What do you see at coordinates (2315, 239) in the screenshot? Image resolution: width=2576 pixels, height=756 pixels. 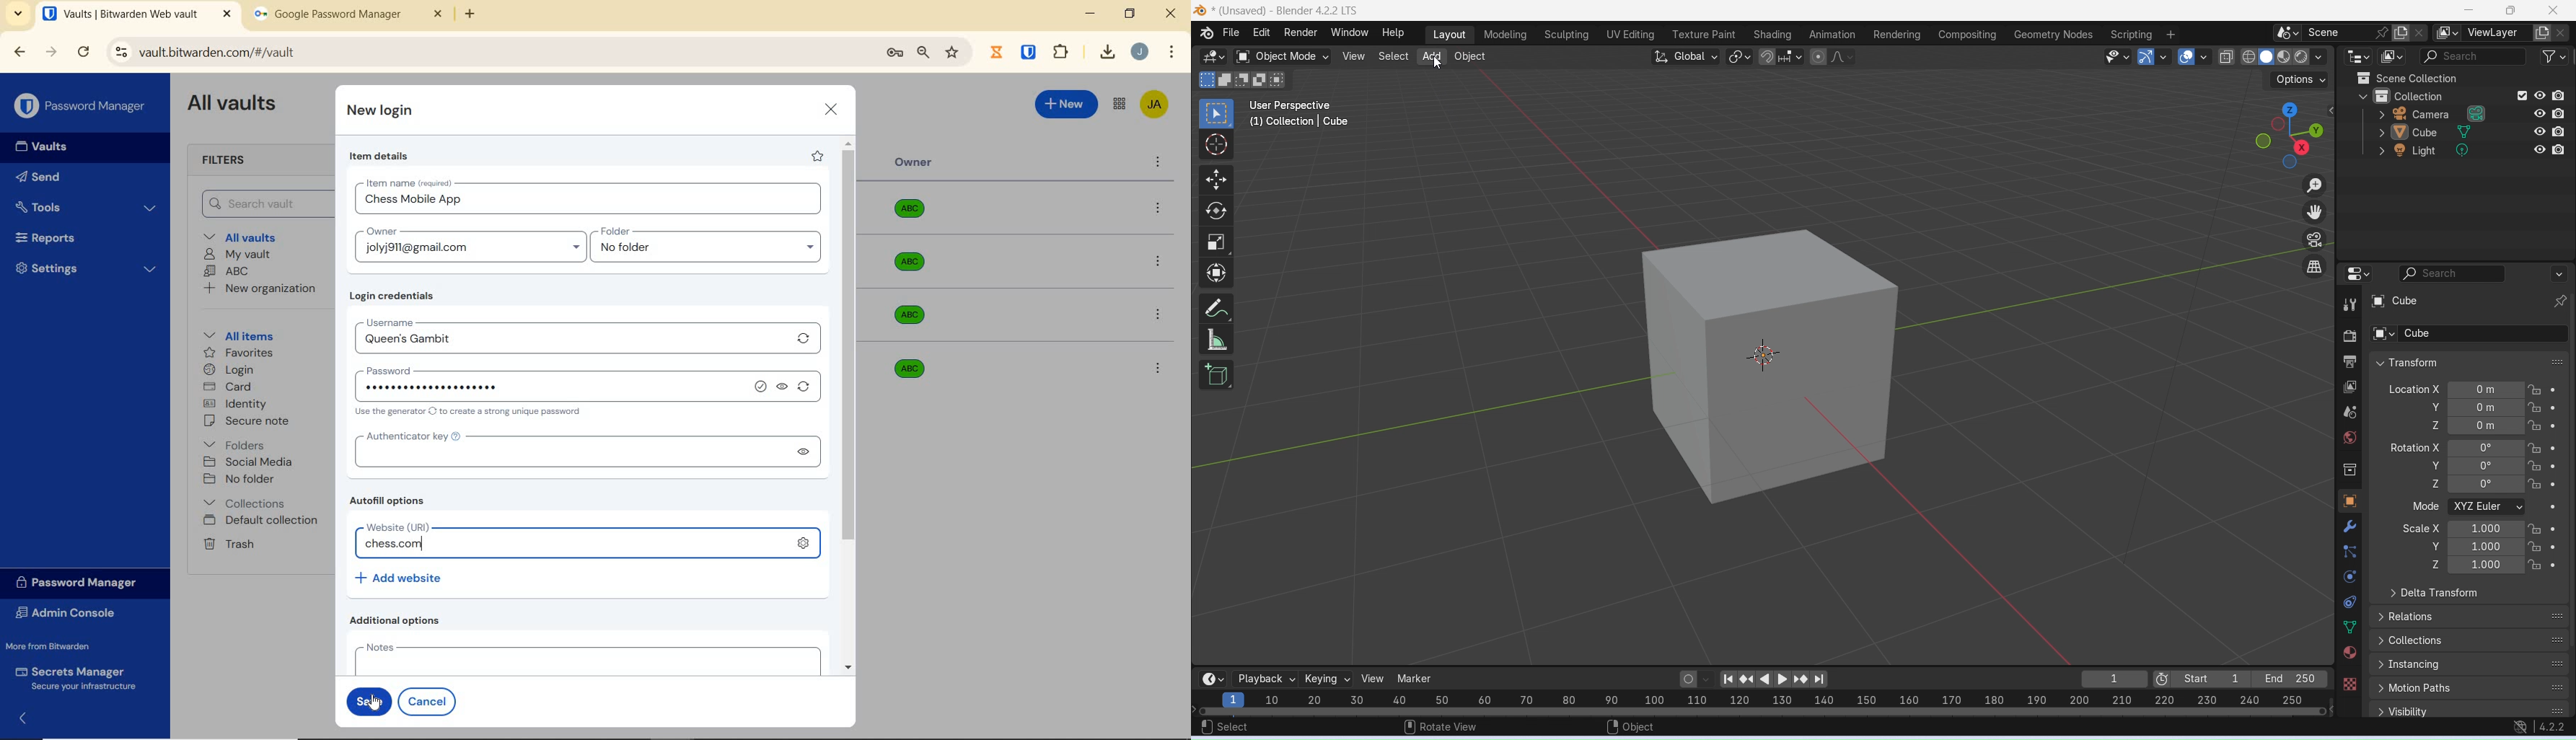 I see `Toggle the camera view` at bounding box center [2315, 239].